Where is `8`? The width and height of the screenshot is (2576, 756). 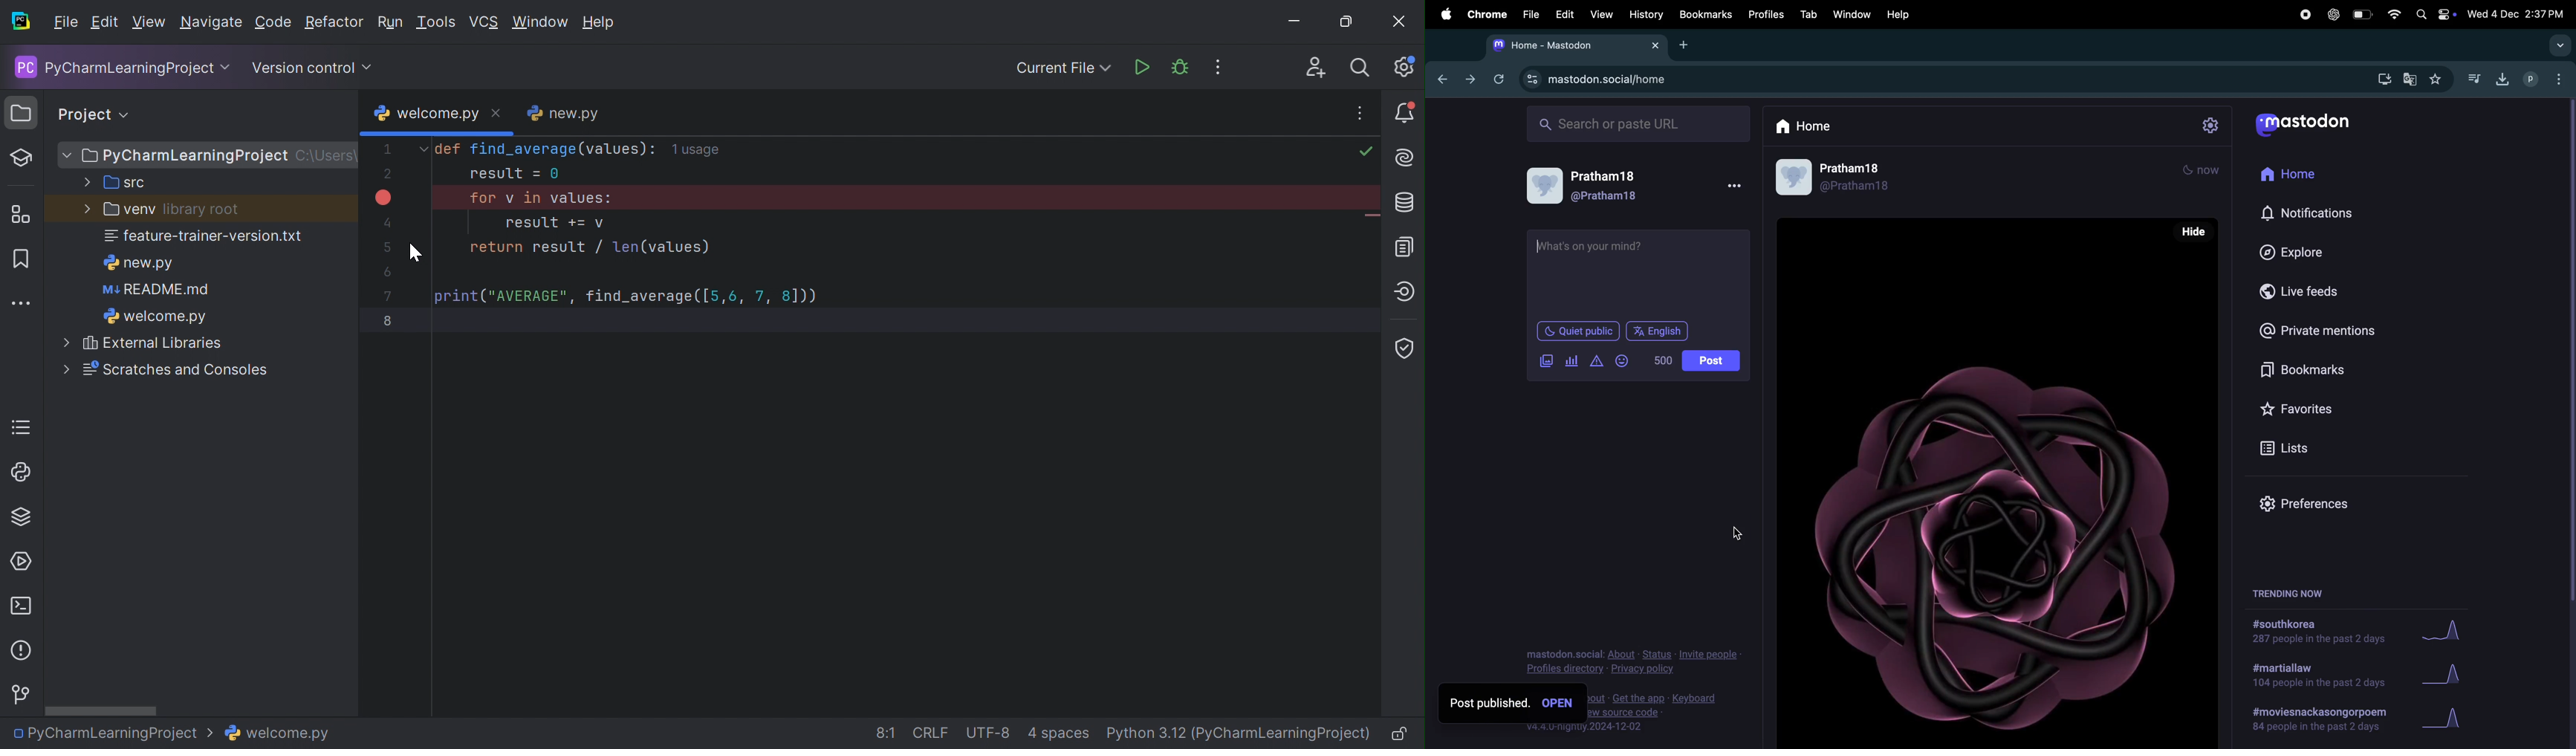
8 is located at coordinates (392, 321).